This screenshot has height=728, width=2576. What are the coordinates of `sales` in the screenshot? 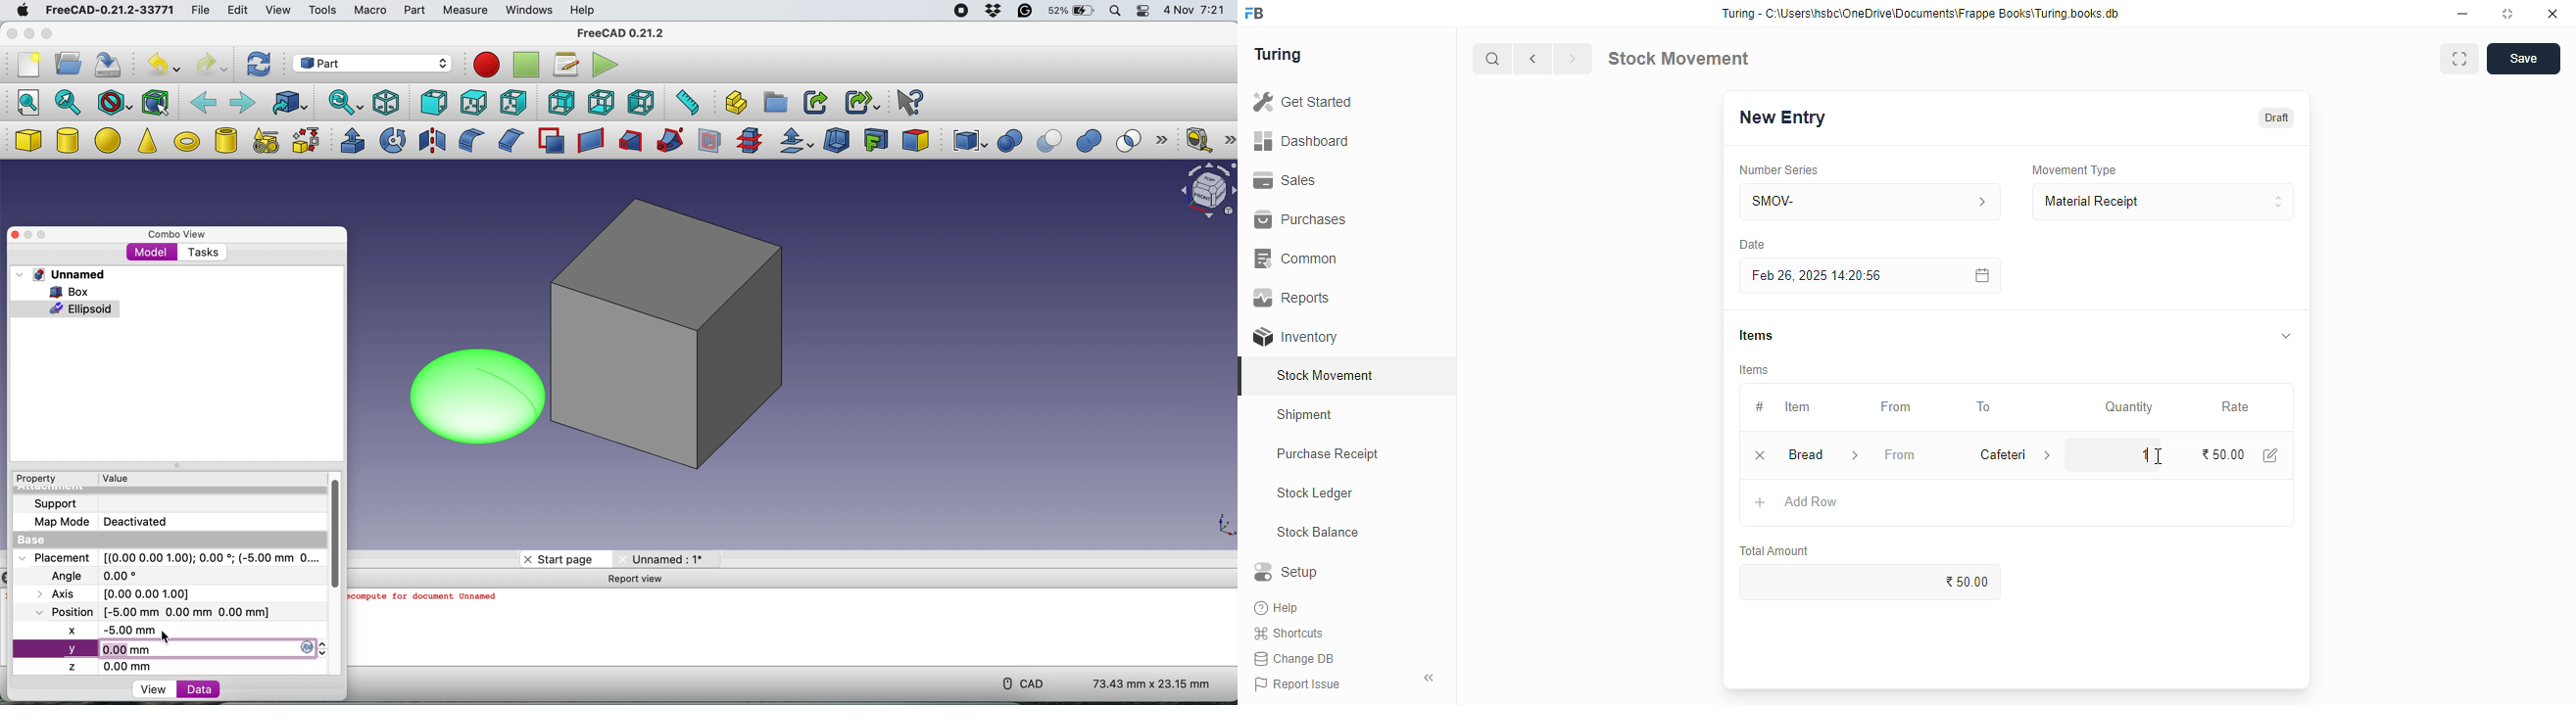 It's located at (1285, 180).